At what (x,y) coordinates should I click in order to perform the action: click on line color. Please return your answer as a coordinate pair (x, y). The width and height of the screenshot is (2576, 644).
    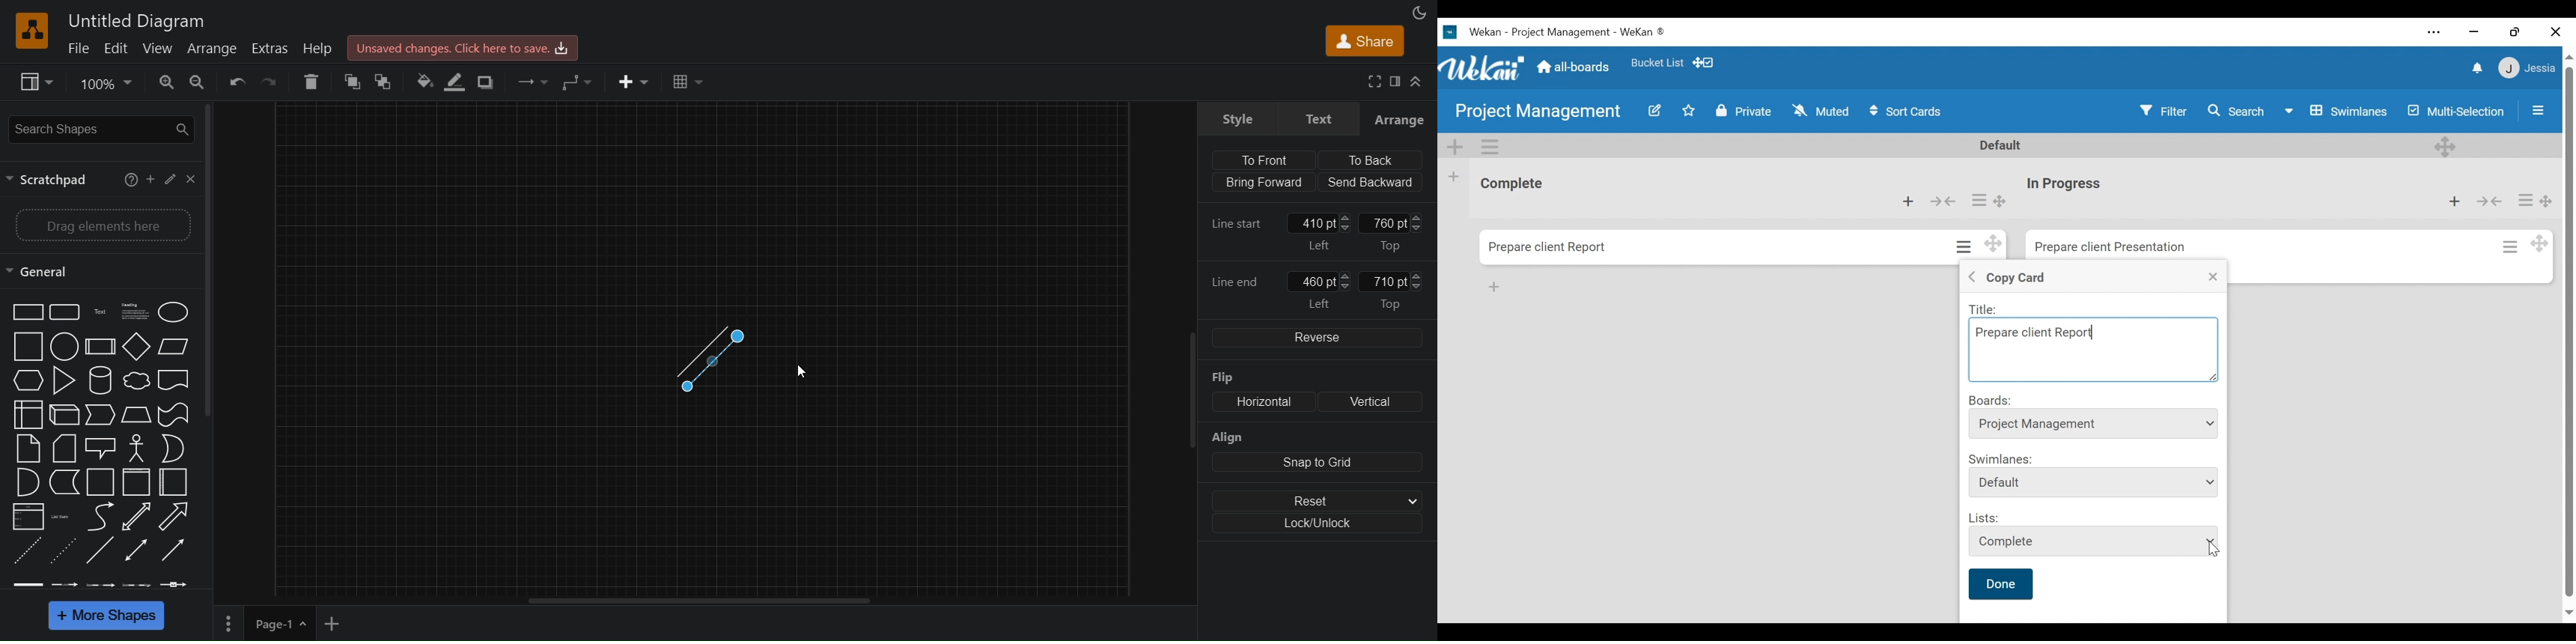
    Looking at the image, I should click on (455, 81).